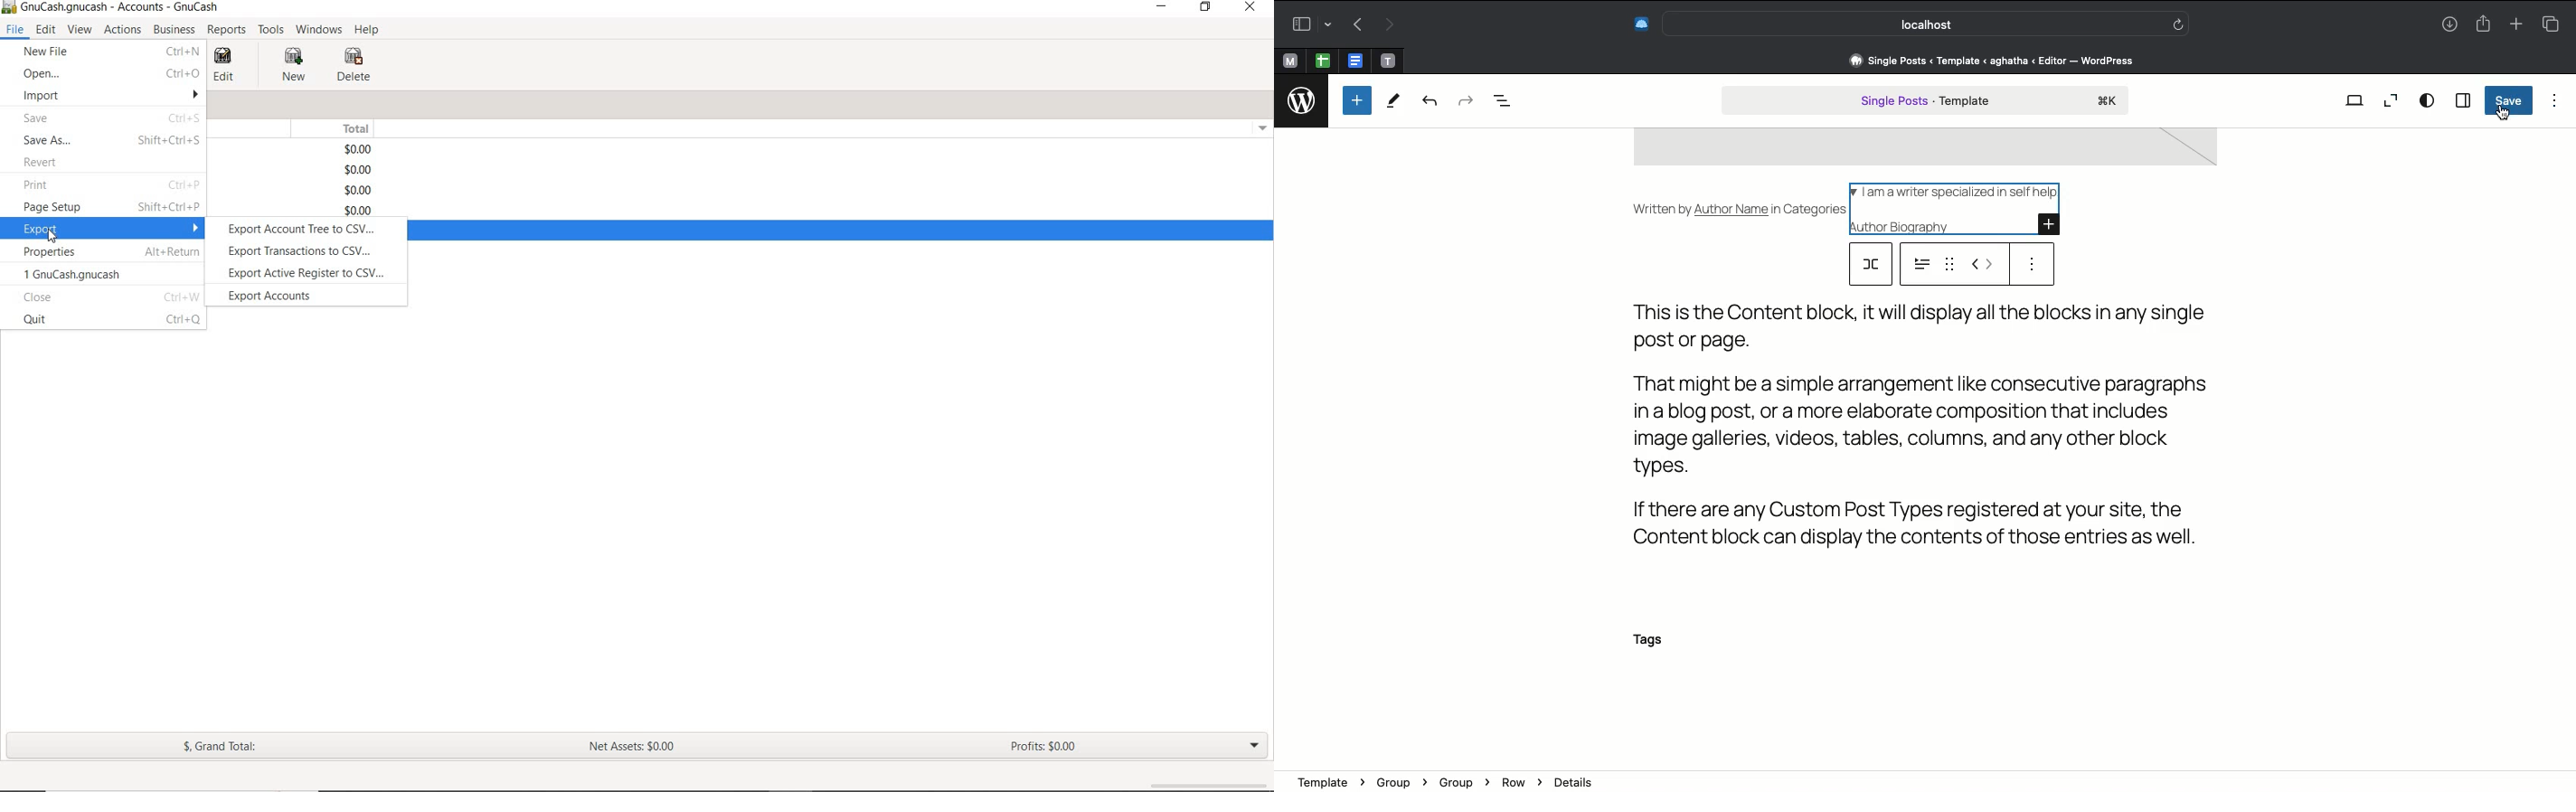 This screenshot has width=2576, height=812. What do you see at coordinates (359, 128) in the screenshot?
I see `TOTAL` at bounding box center [359, 128].